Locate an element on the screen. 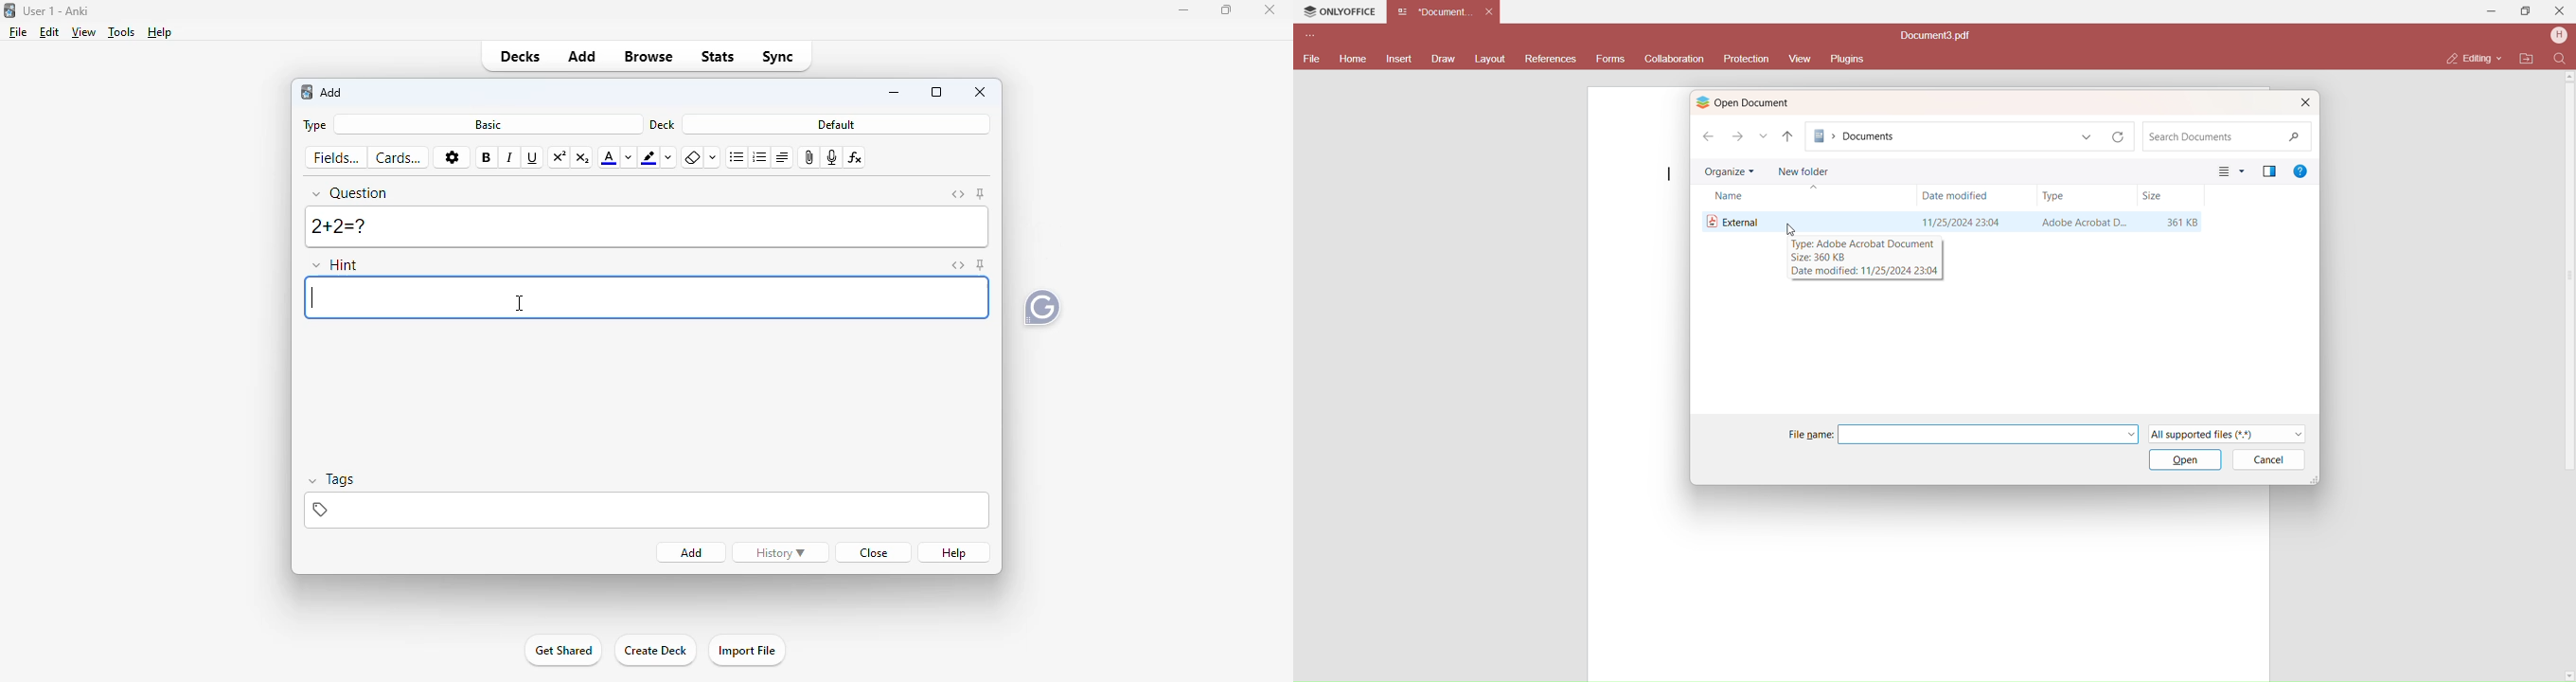  logo is located at coordinates (306, 92).